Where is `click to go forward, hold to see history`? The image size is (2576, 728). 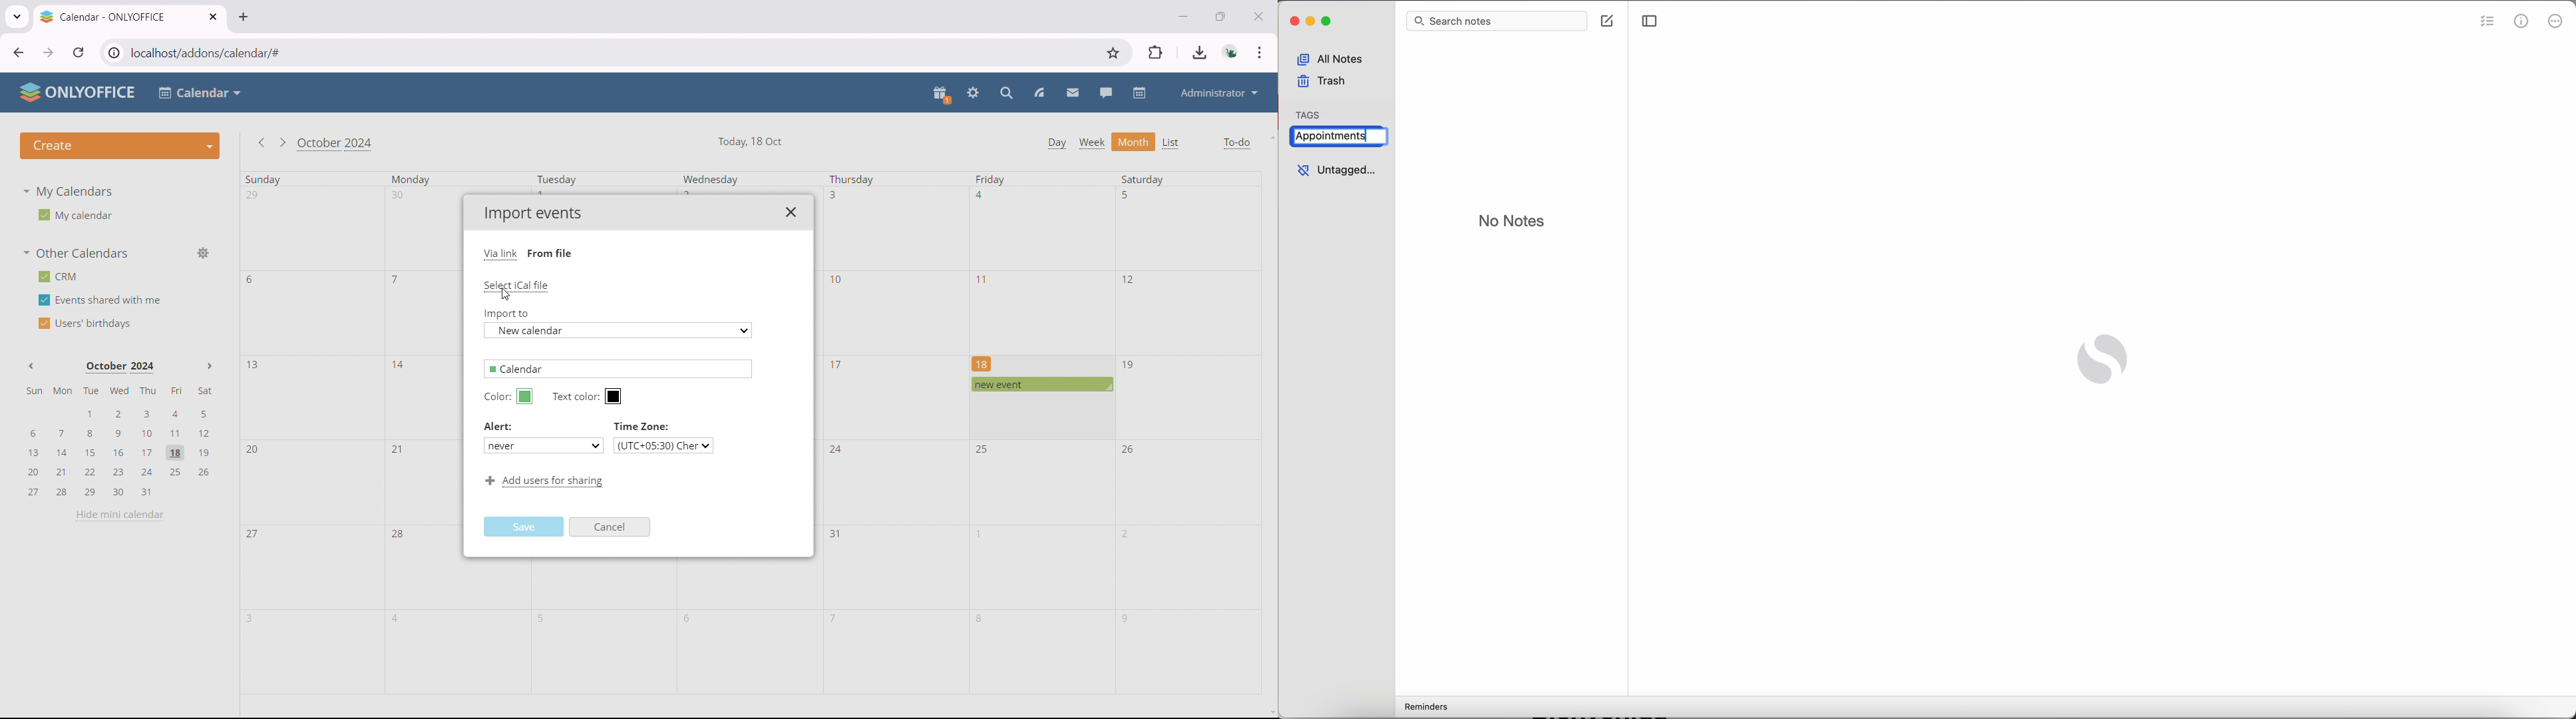 click to go forward, hold to see history is located at coordinates (49, 53).